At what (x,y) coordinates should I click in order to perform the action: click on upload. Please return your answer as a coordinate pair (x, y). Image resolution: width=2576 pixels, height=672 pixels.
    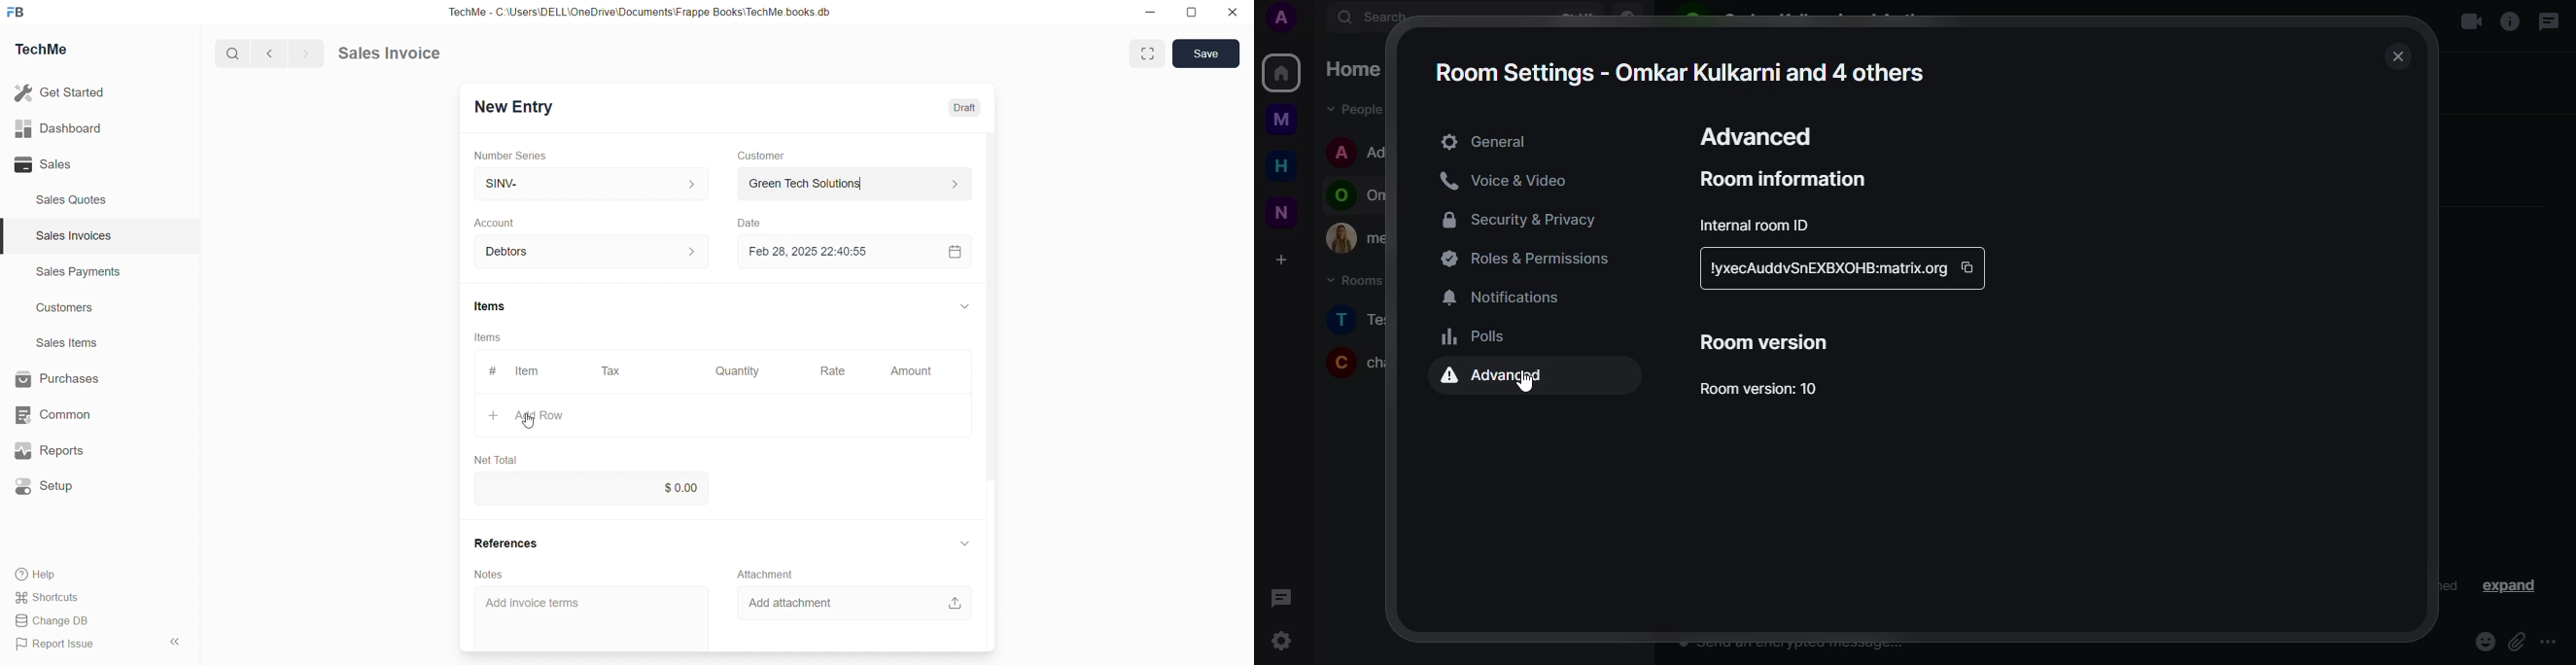
    Looking at the image, I should click on (956, 603).